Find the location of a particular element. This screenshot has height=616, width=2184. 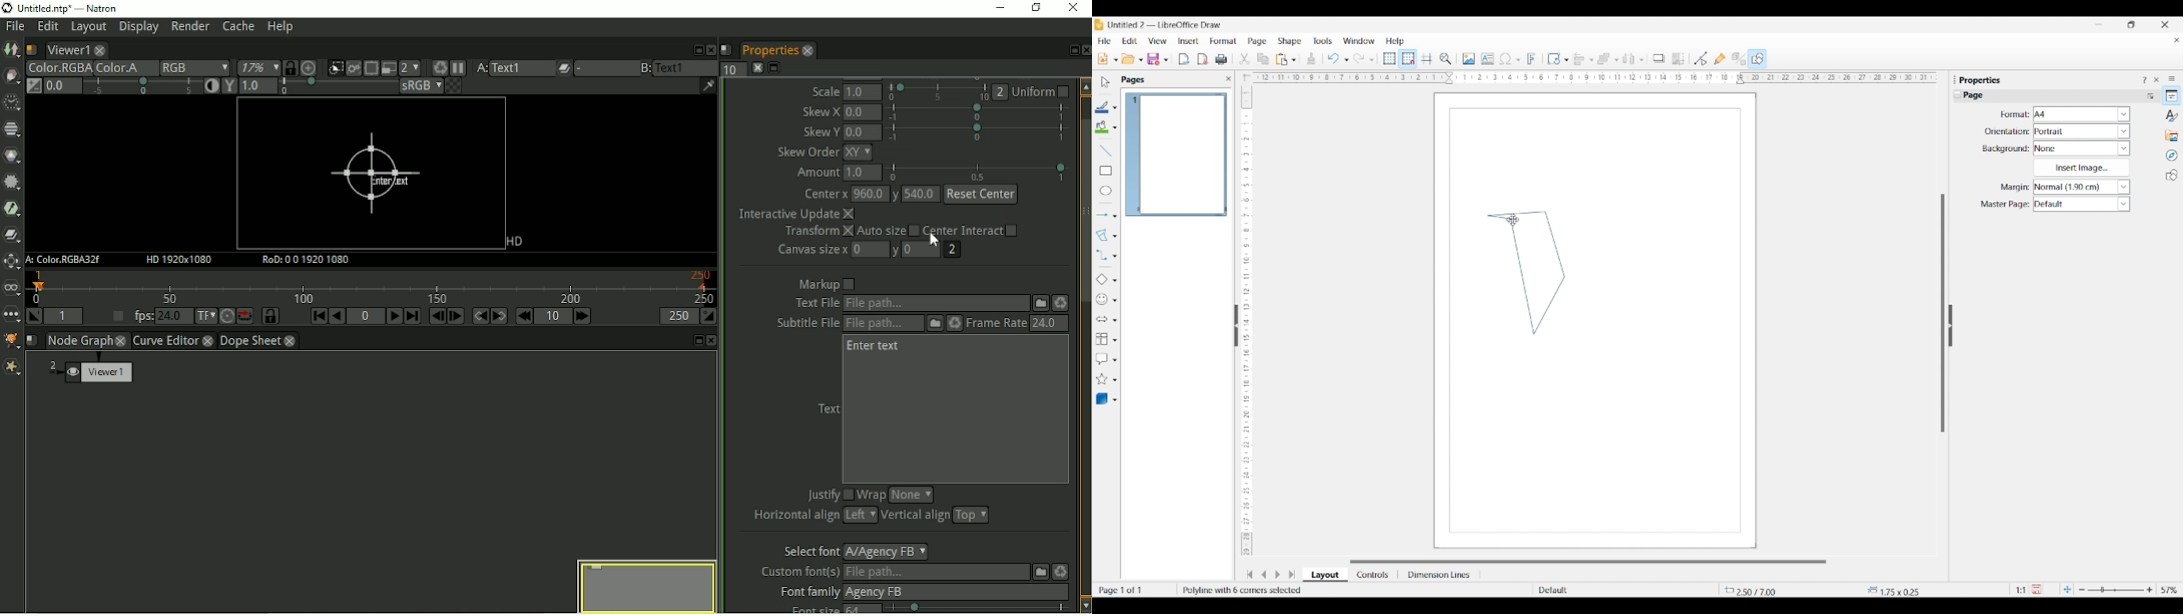

Text File is located at coordinates (935, 304).